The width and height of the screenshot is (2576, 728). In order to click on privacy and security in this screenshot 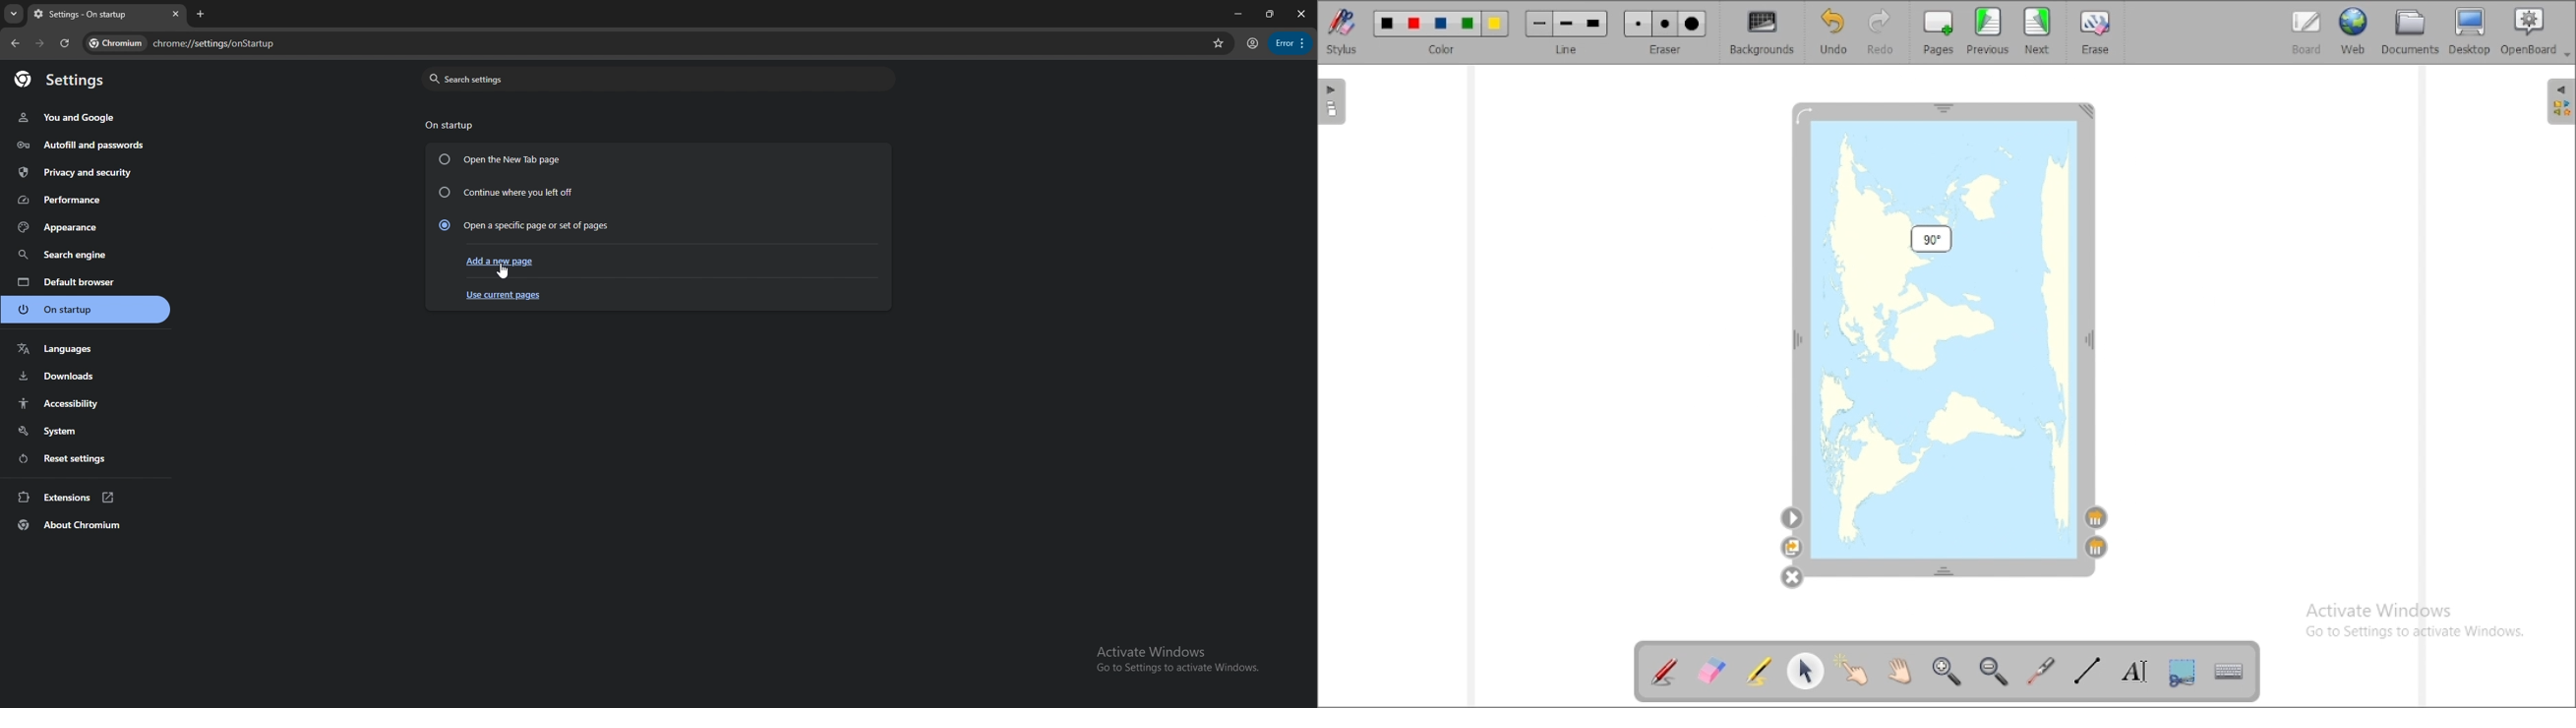, I will do `click(79, 172)`.